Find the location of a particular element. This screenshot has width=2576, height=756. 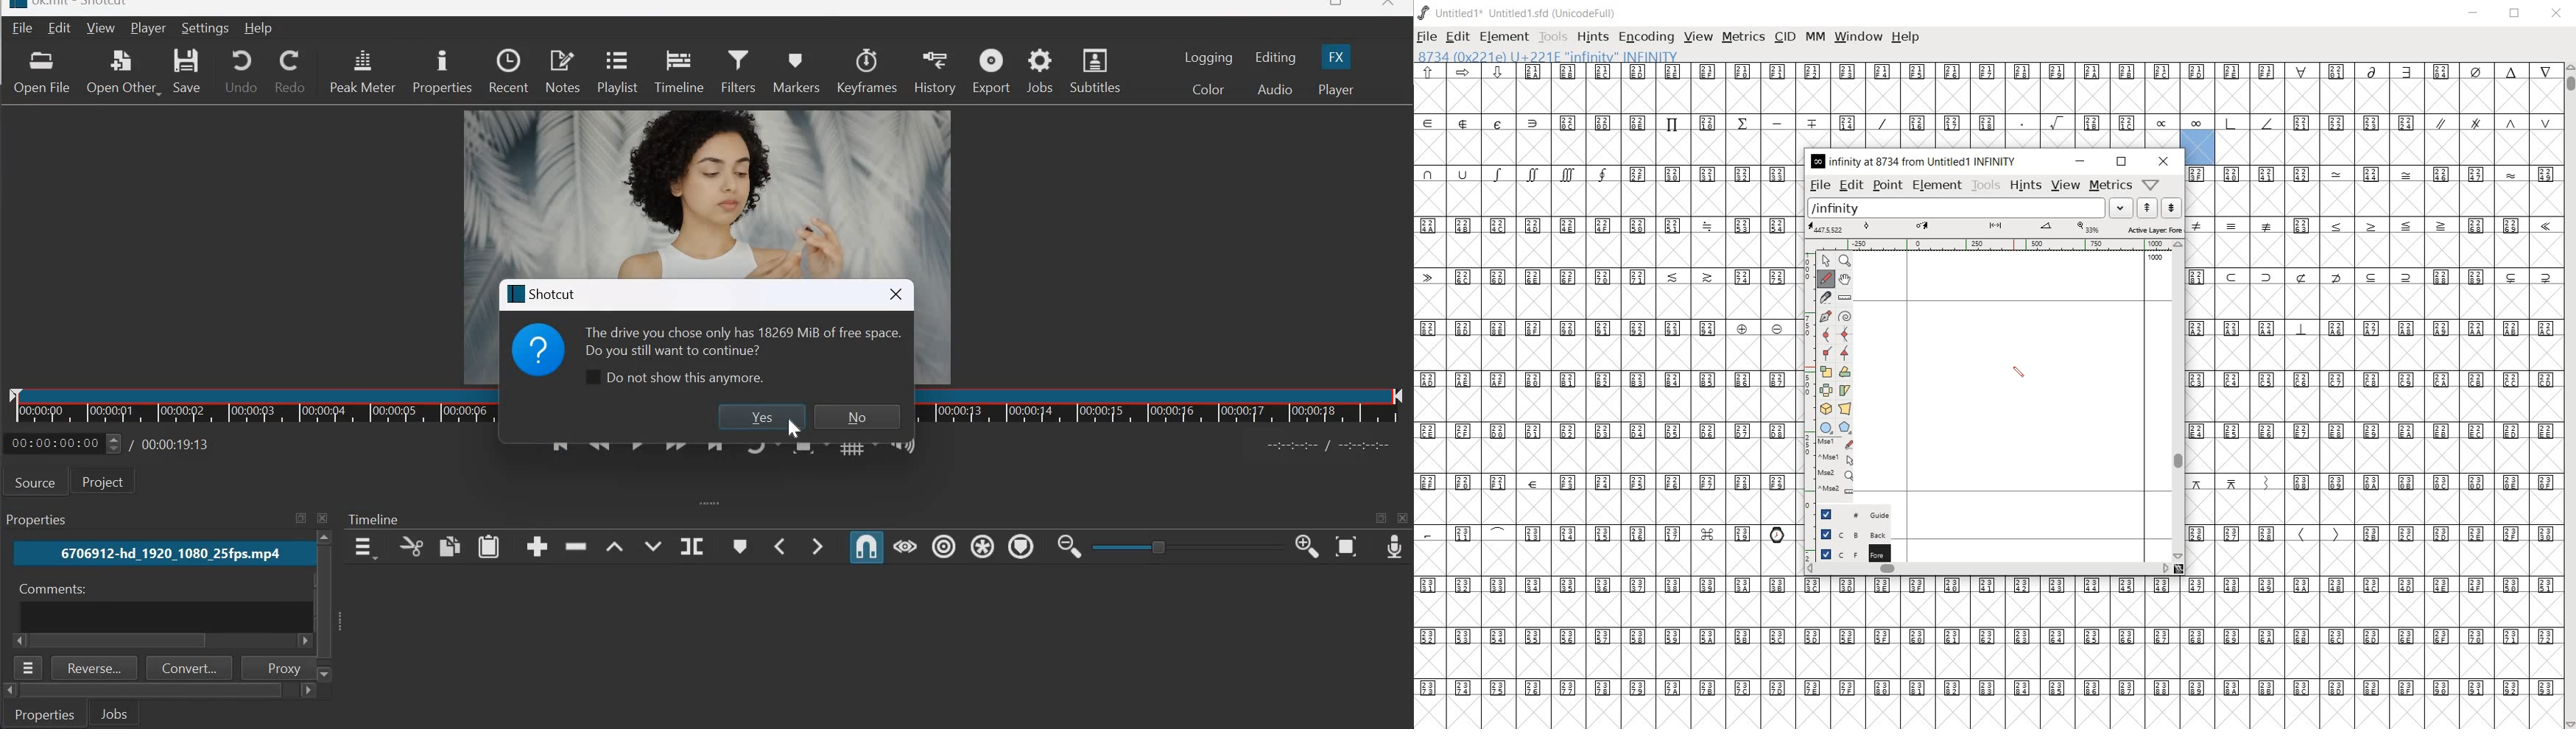

8734 (0x221e) U+221e "infinity" INFINITY is located at coordinates (1549, 56).